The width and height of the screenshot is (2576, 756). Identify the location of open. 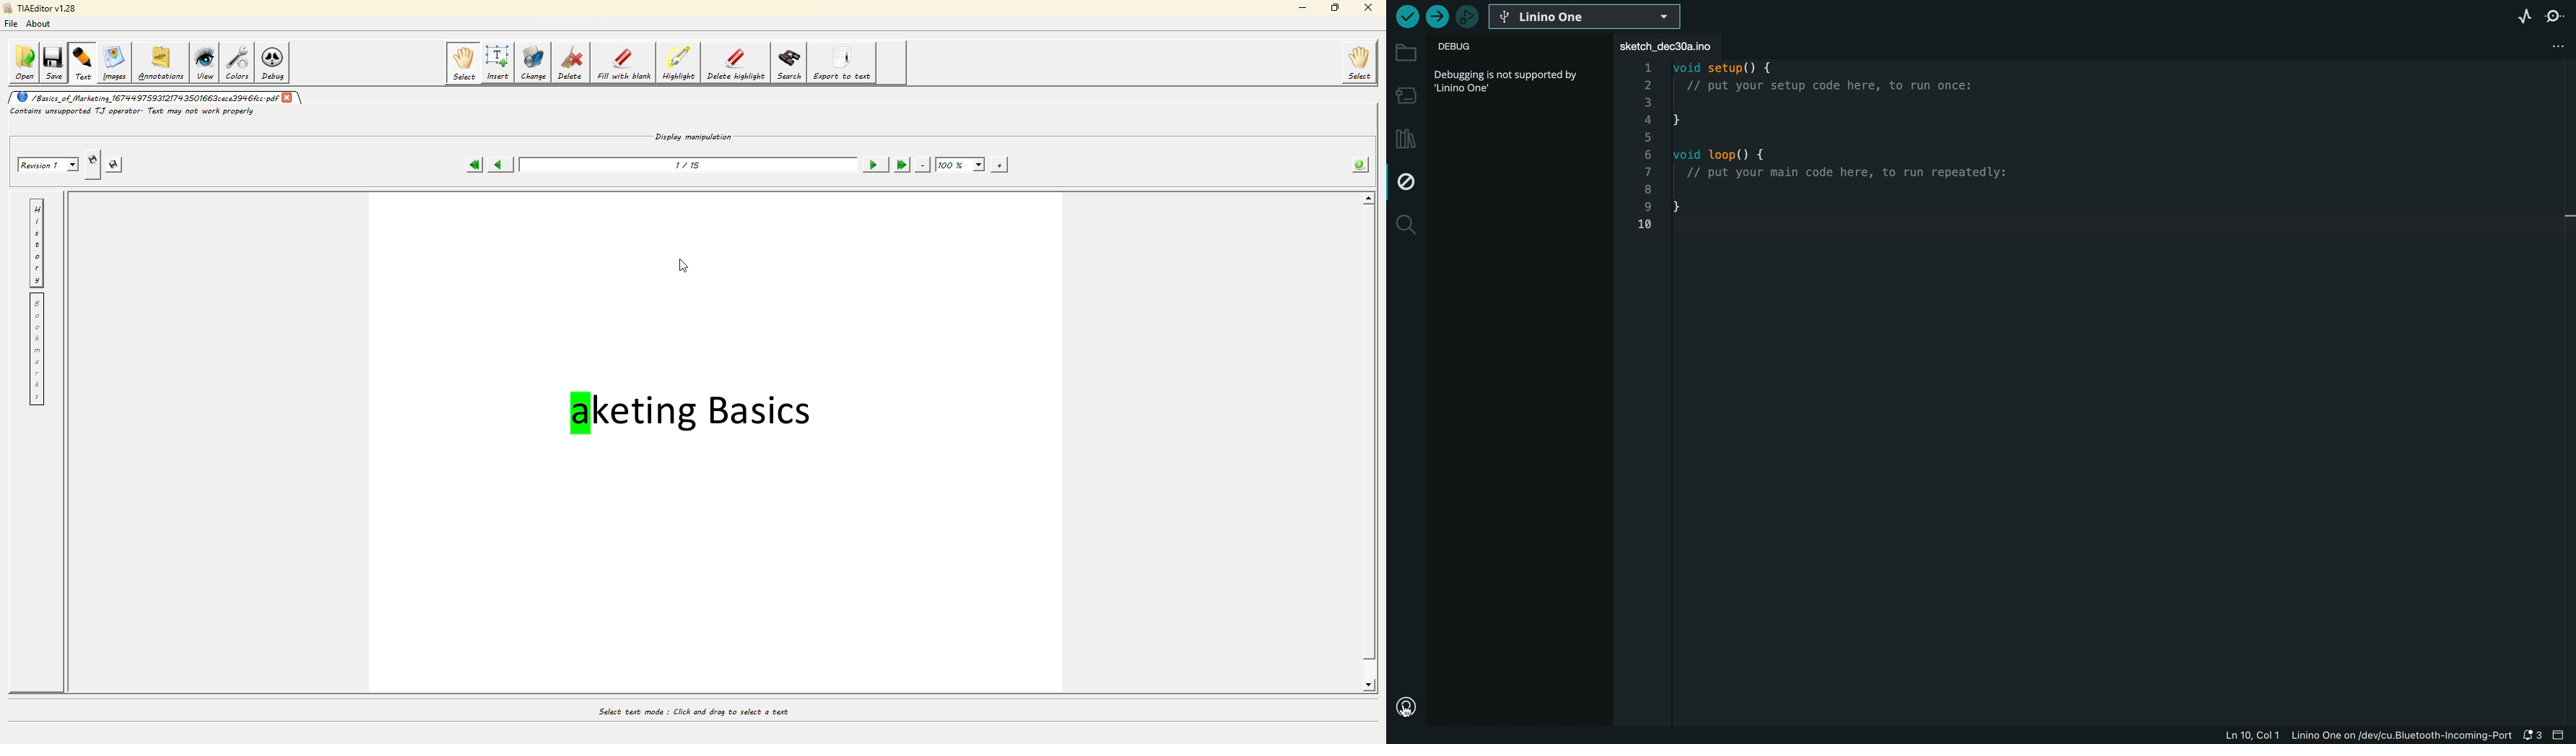
(24, 62).